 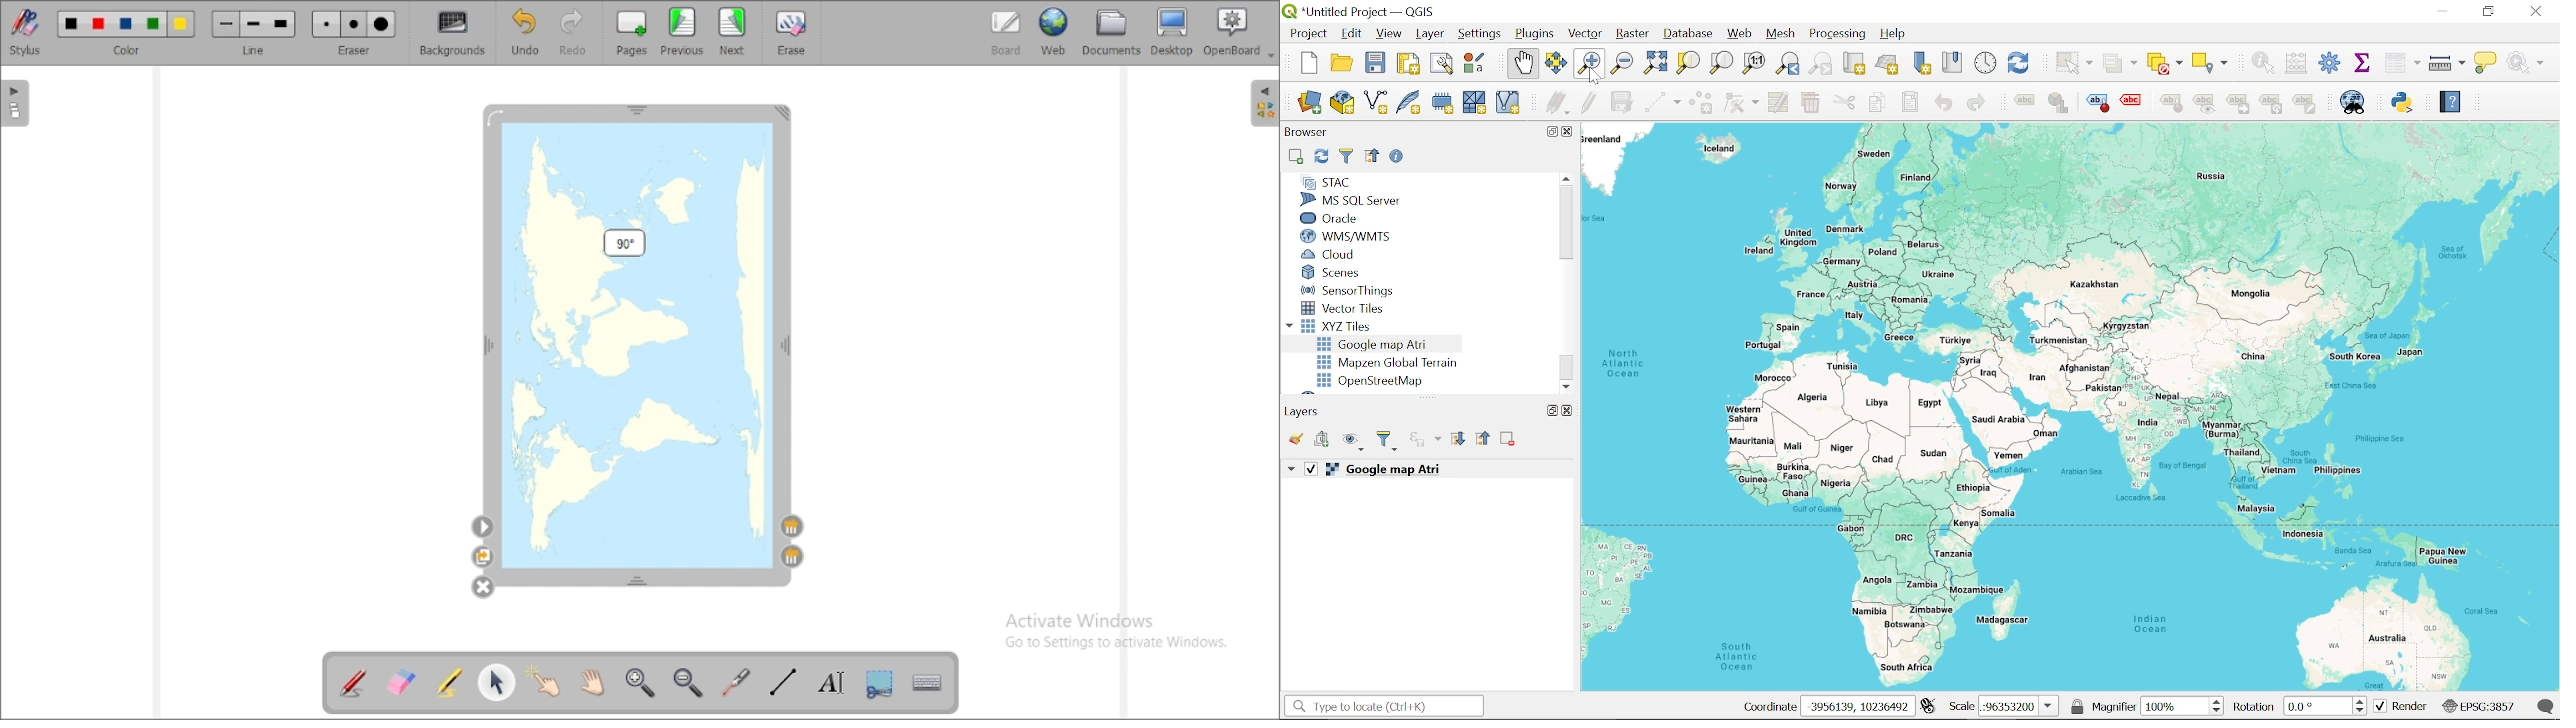 What do you see at coordinates (451, 33) in the screenshot?
I see `backgrounds` at bounding box center [451, 33].